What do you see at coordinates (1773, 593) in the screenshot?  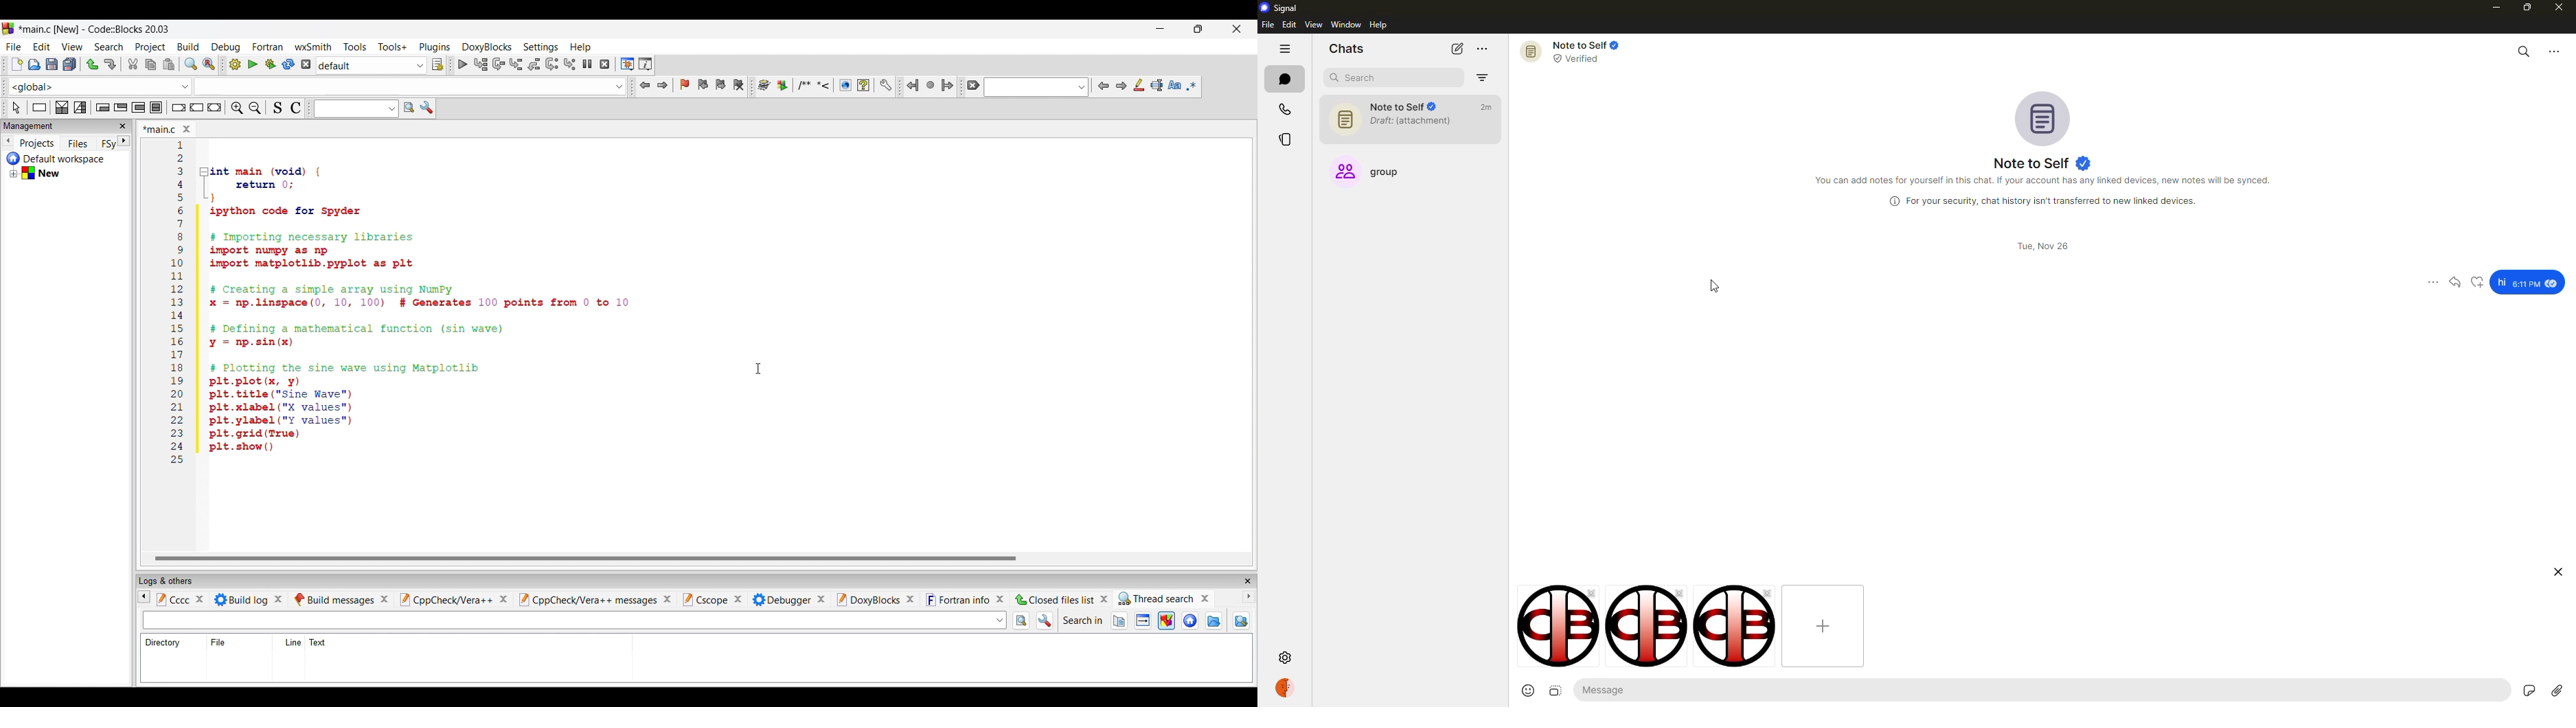 I see `close` at bounding box center [1773, 593].